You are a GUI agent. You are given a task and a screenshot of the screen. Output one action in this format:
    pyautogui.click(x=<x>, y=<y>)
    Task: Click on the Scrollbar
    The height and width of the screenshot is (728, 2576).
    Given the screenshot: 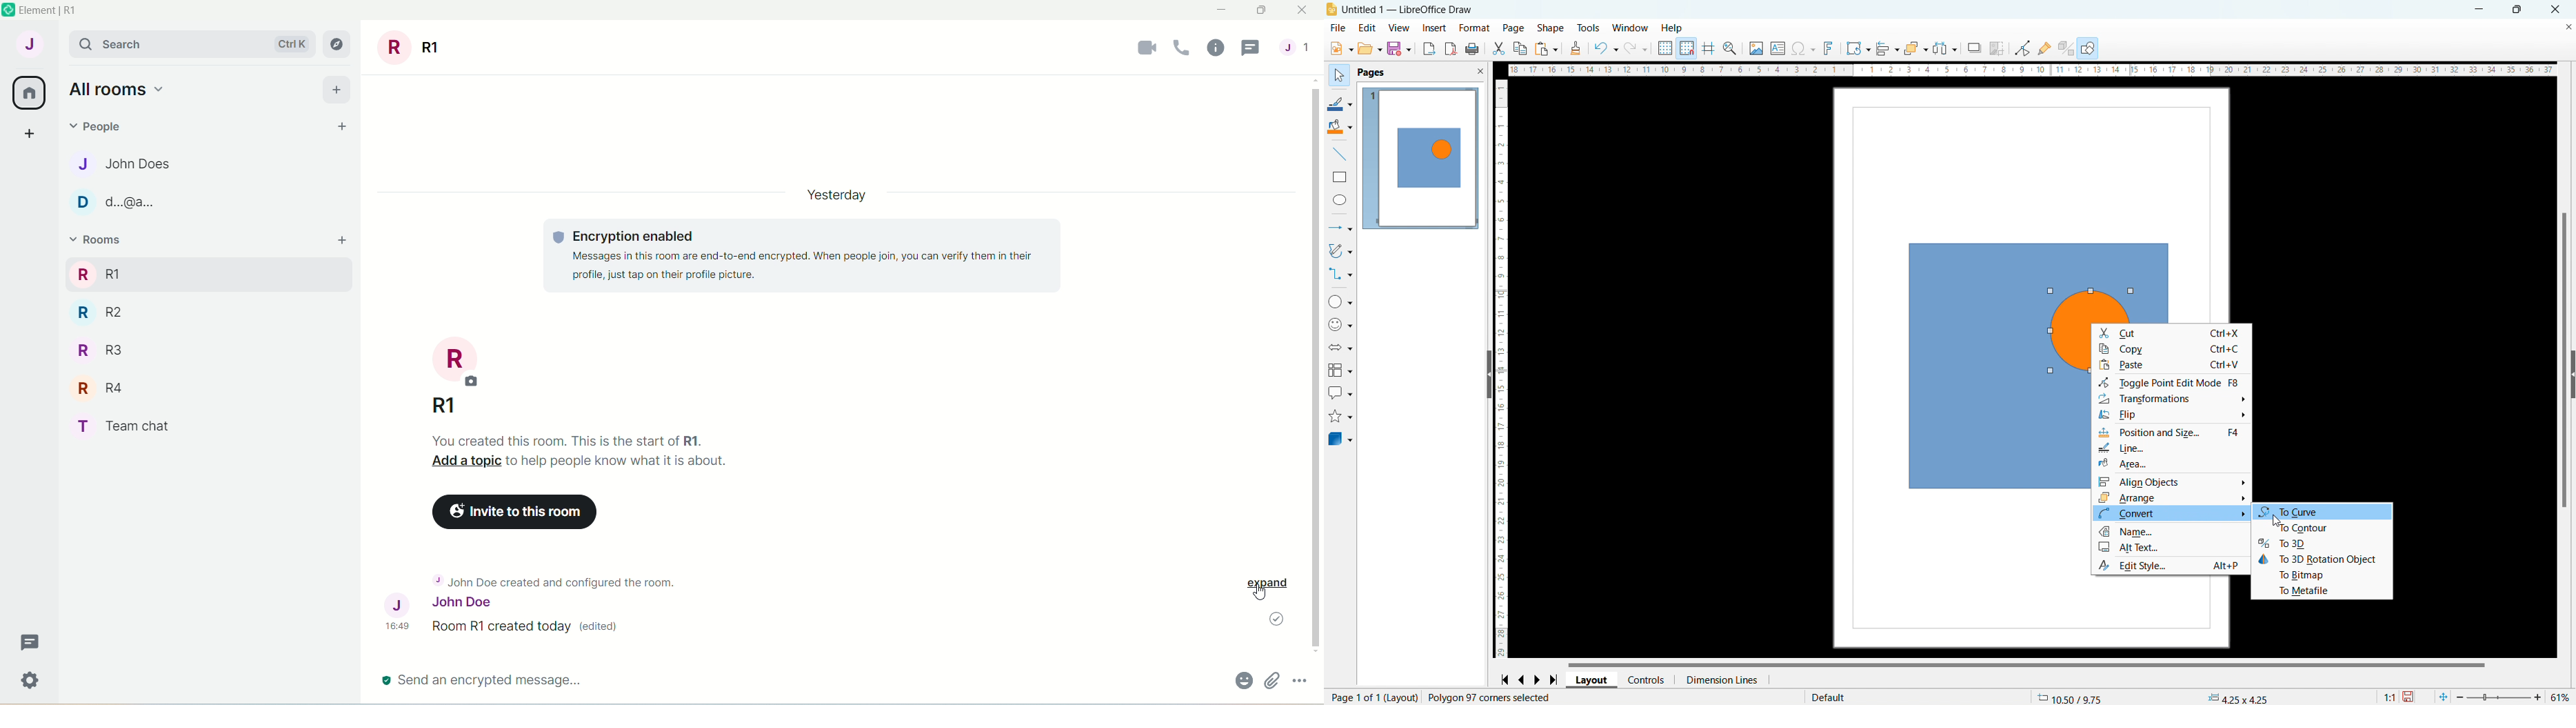 What is the action you would take?
    pyautogui.click(x=1316, y=369)
    